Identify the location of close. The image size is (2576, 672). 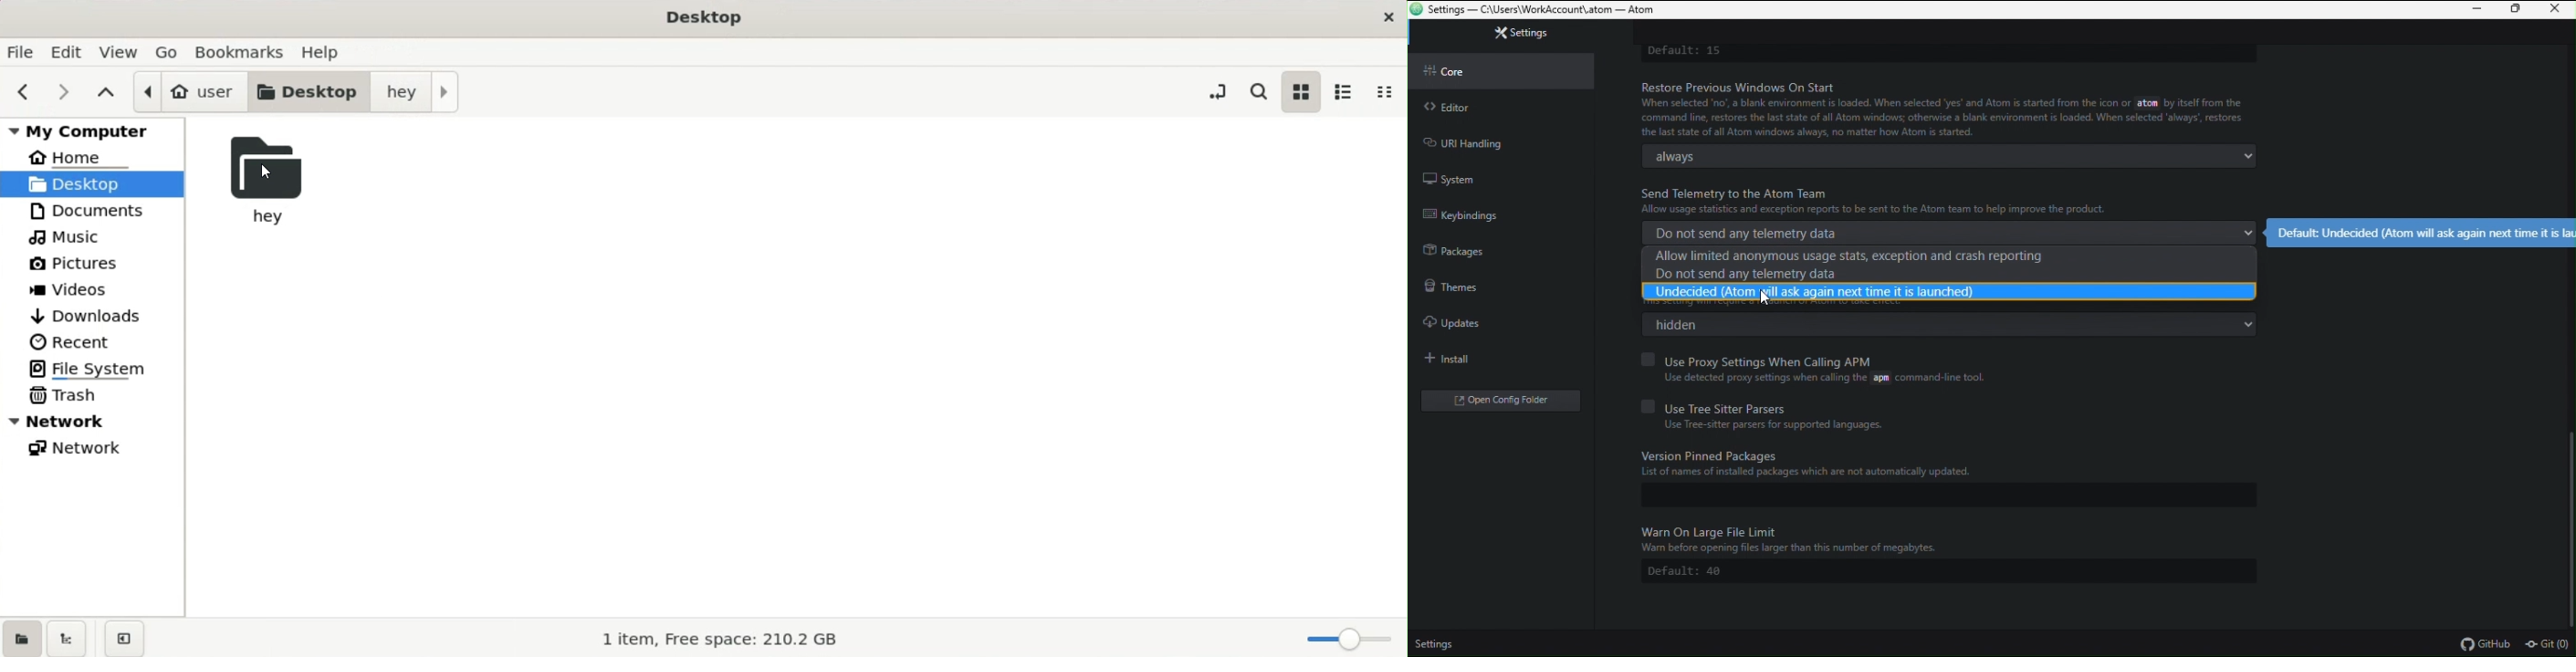
(2559, 9).